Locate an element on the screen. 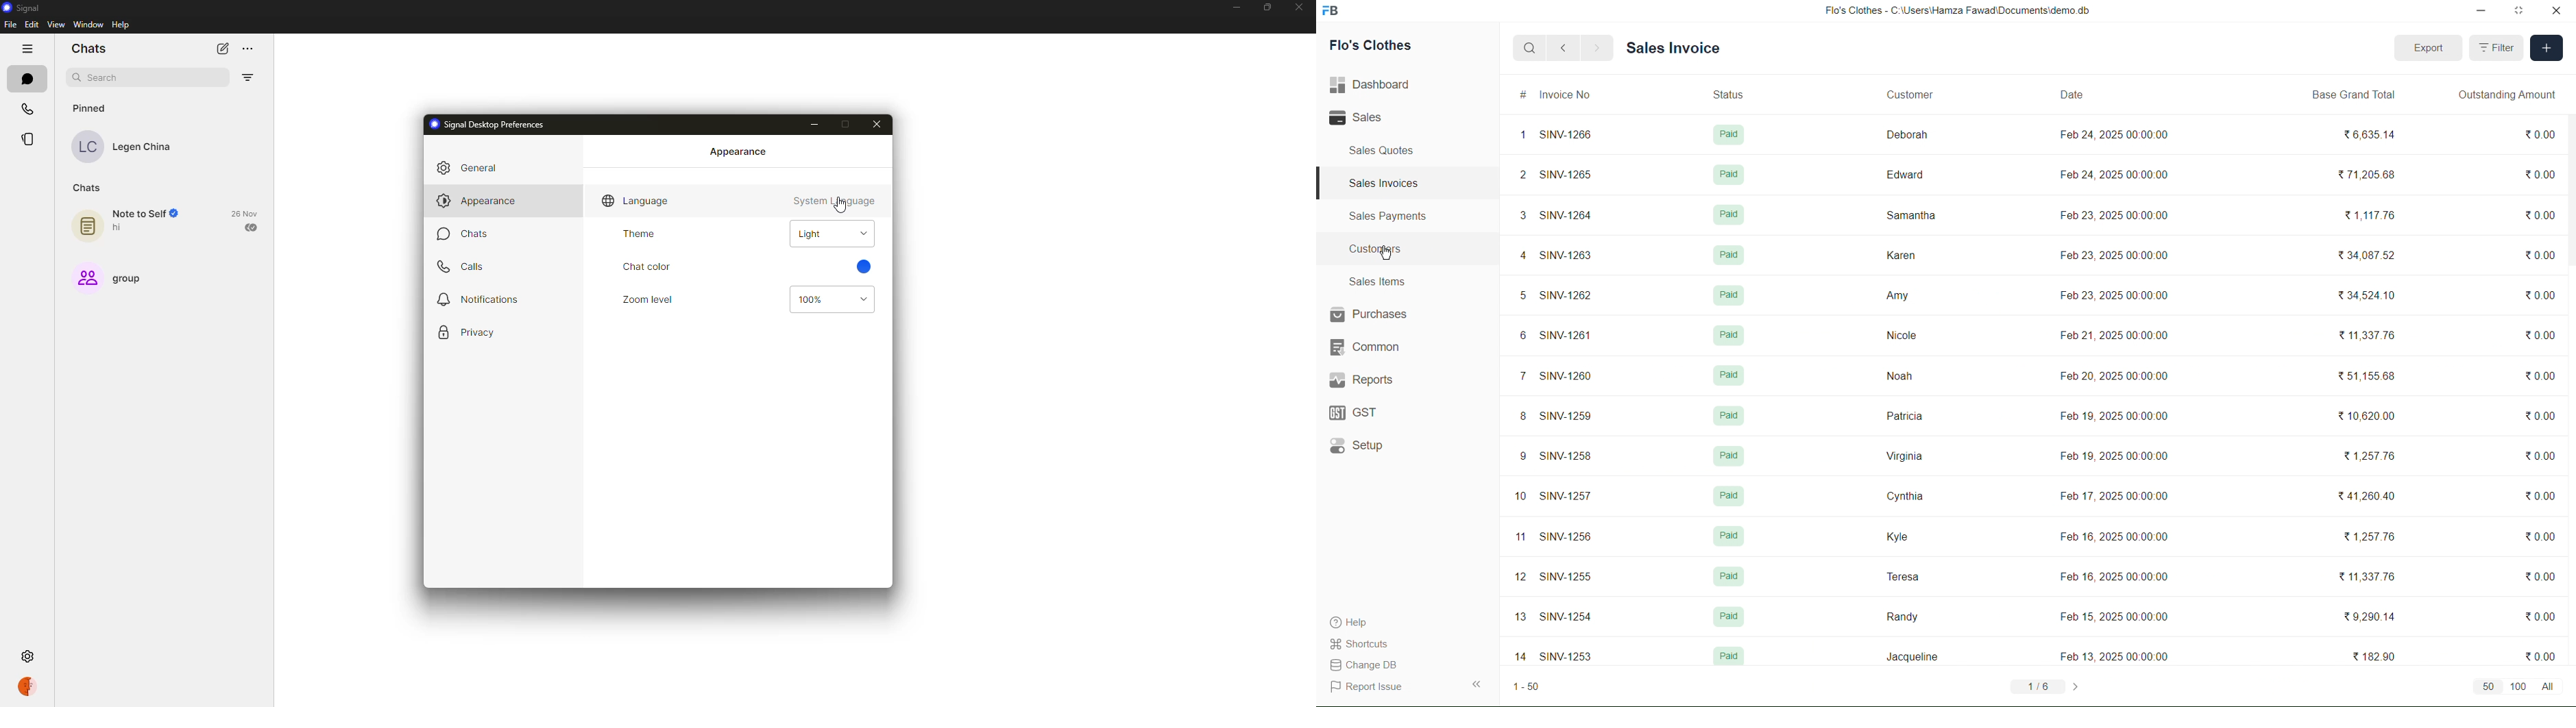  1/6 is located at coordinates (2046, 685).